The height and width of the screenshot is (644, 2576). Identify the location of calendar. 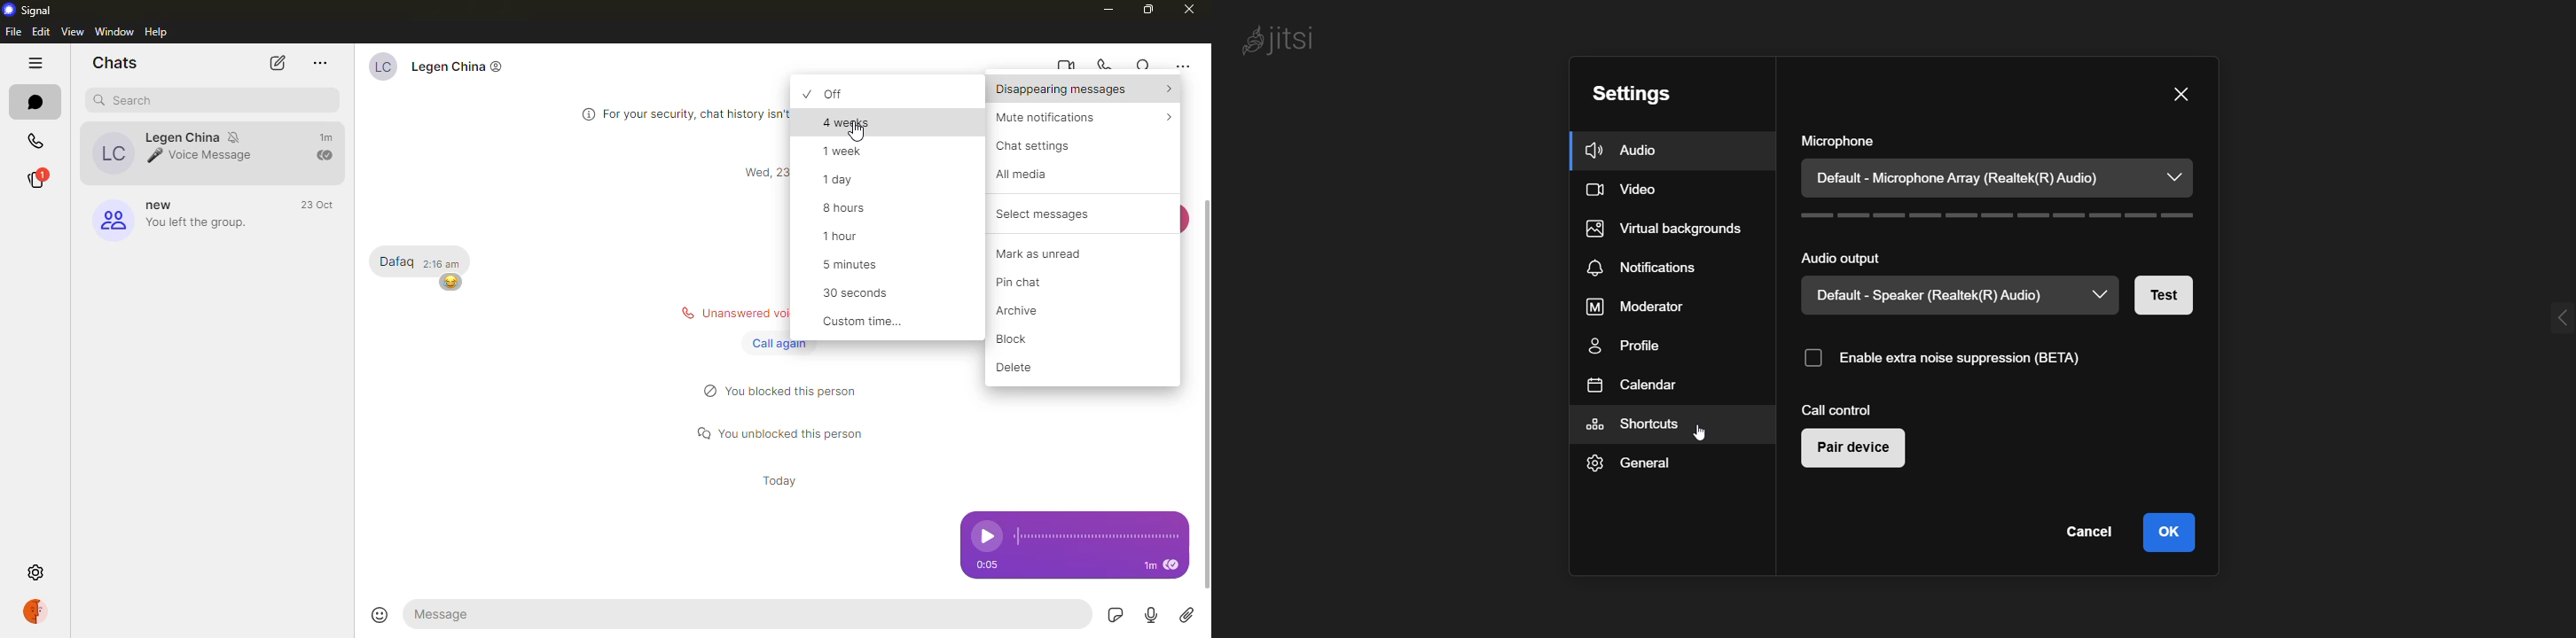
(1636, 384).